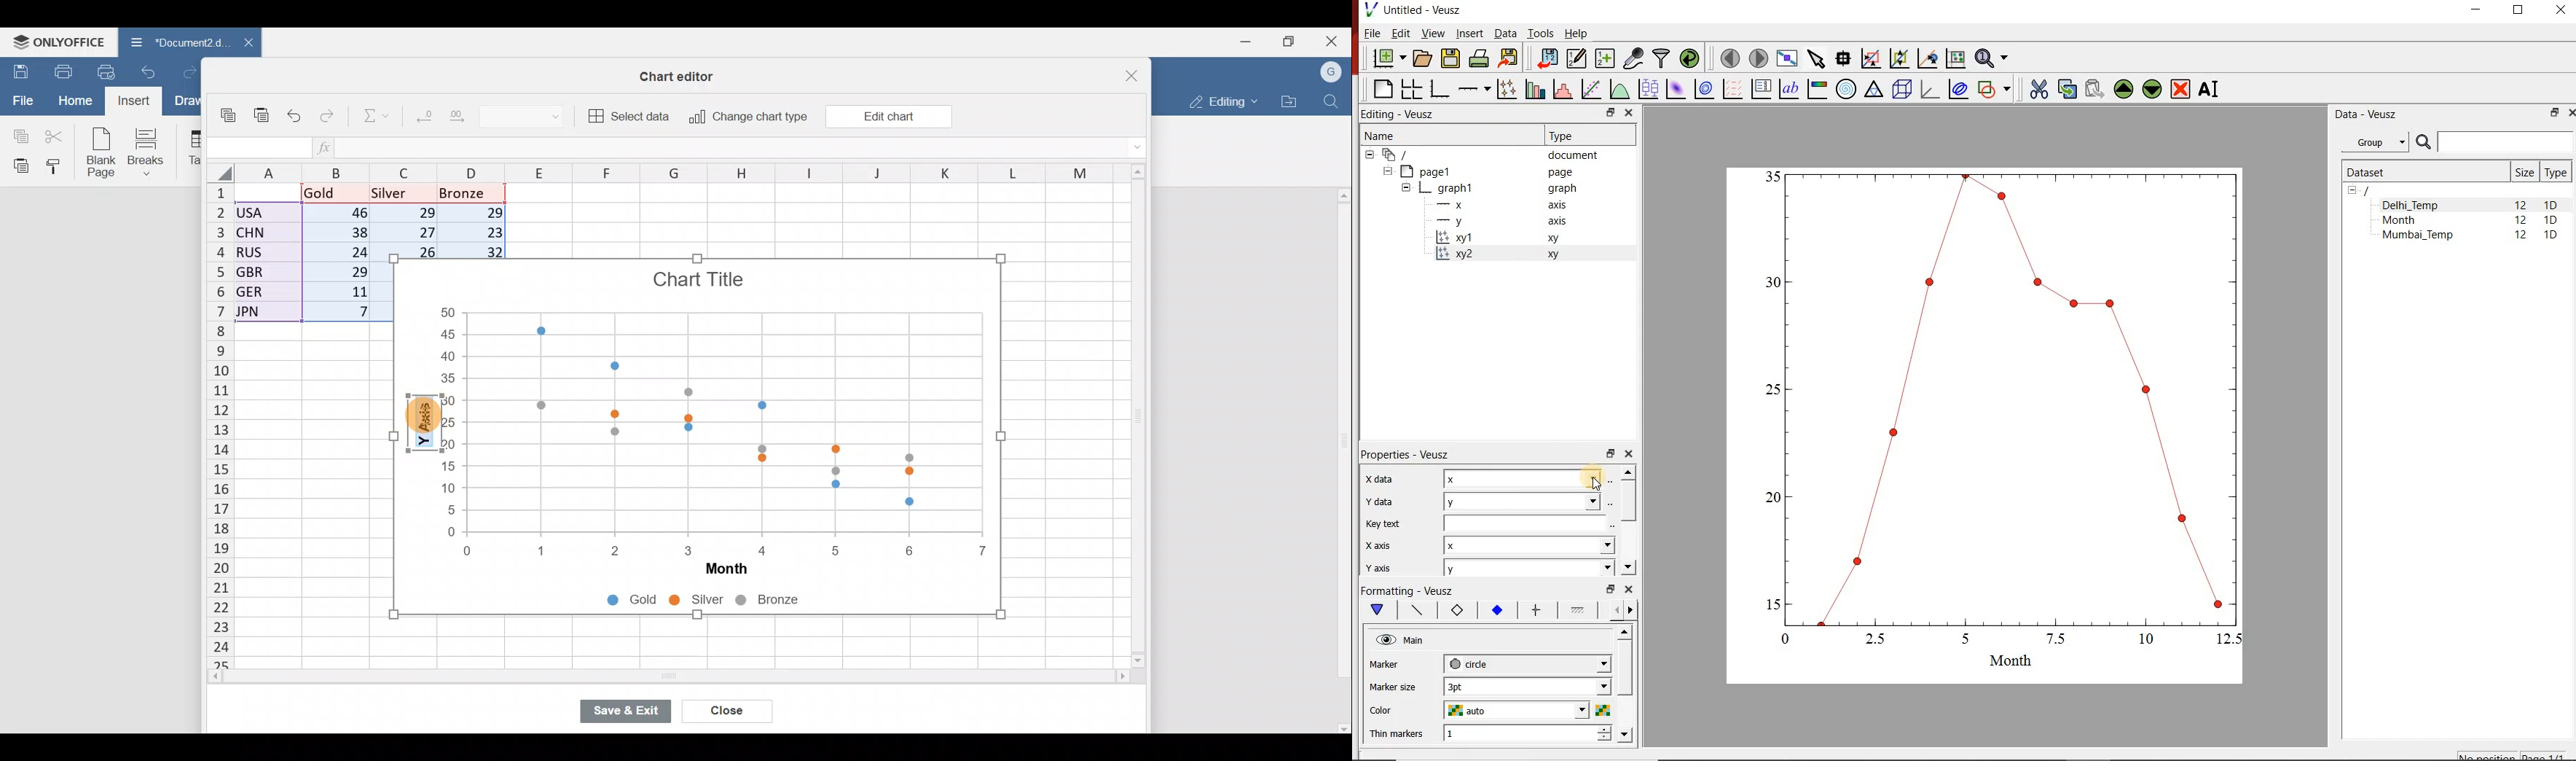 This screenshot has height=784, width=2576. Describe the element at coordinates (307, 257) in the screenshot. I see `Data` at that location.